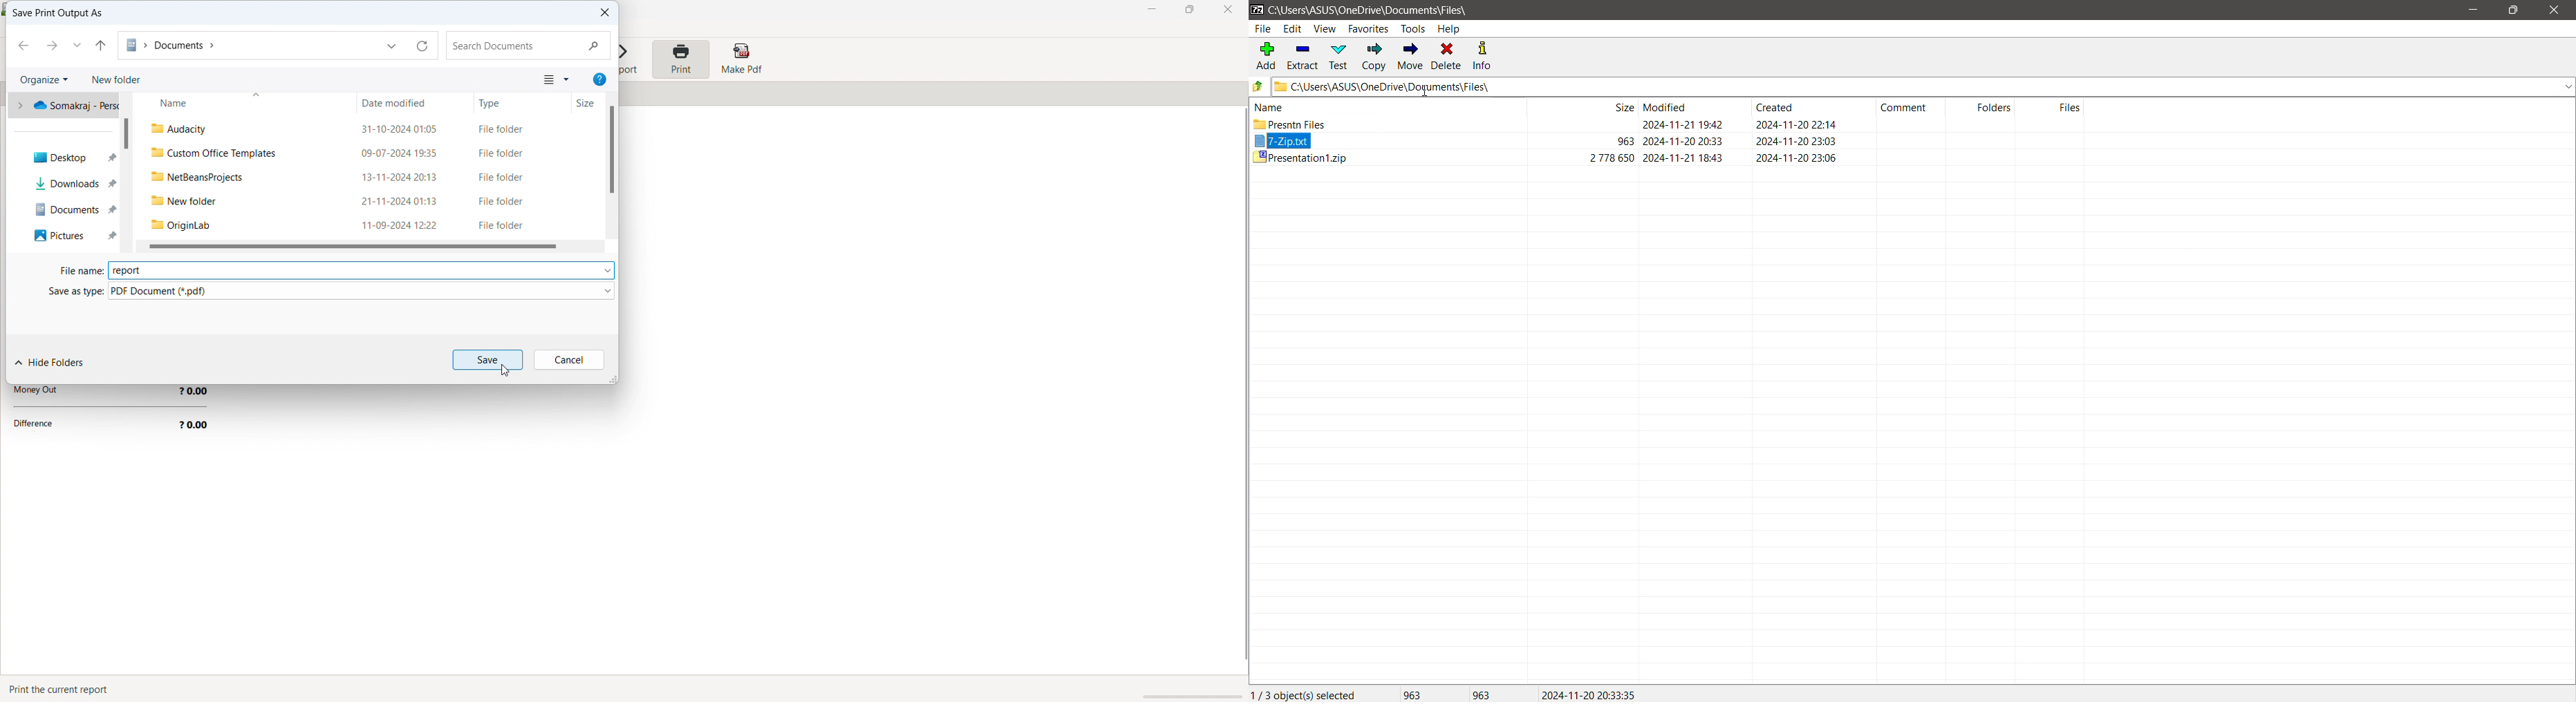 The height and width of the screenshot is (728, 2576). I want to click on Desktop, so click(69, 159).